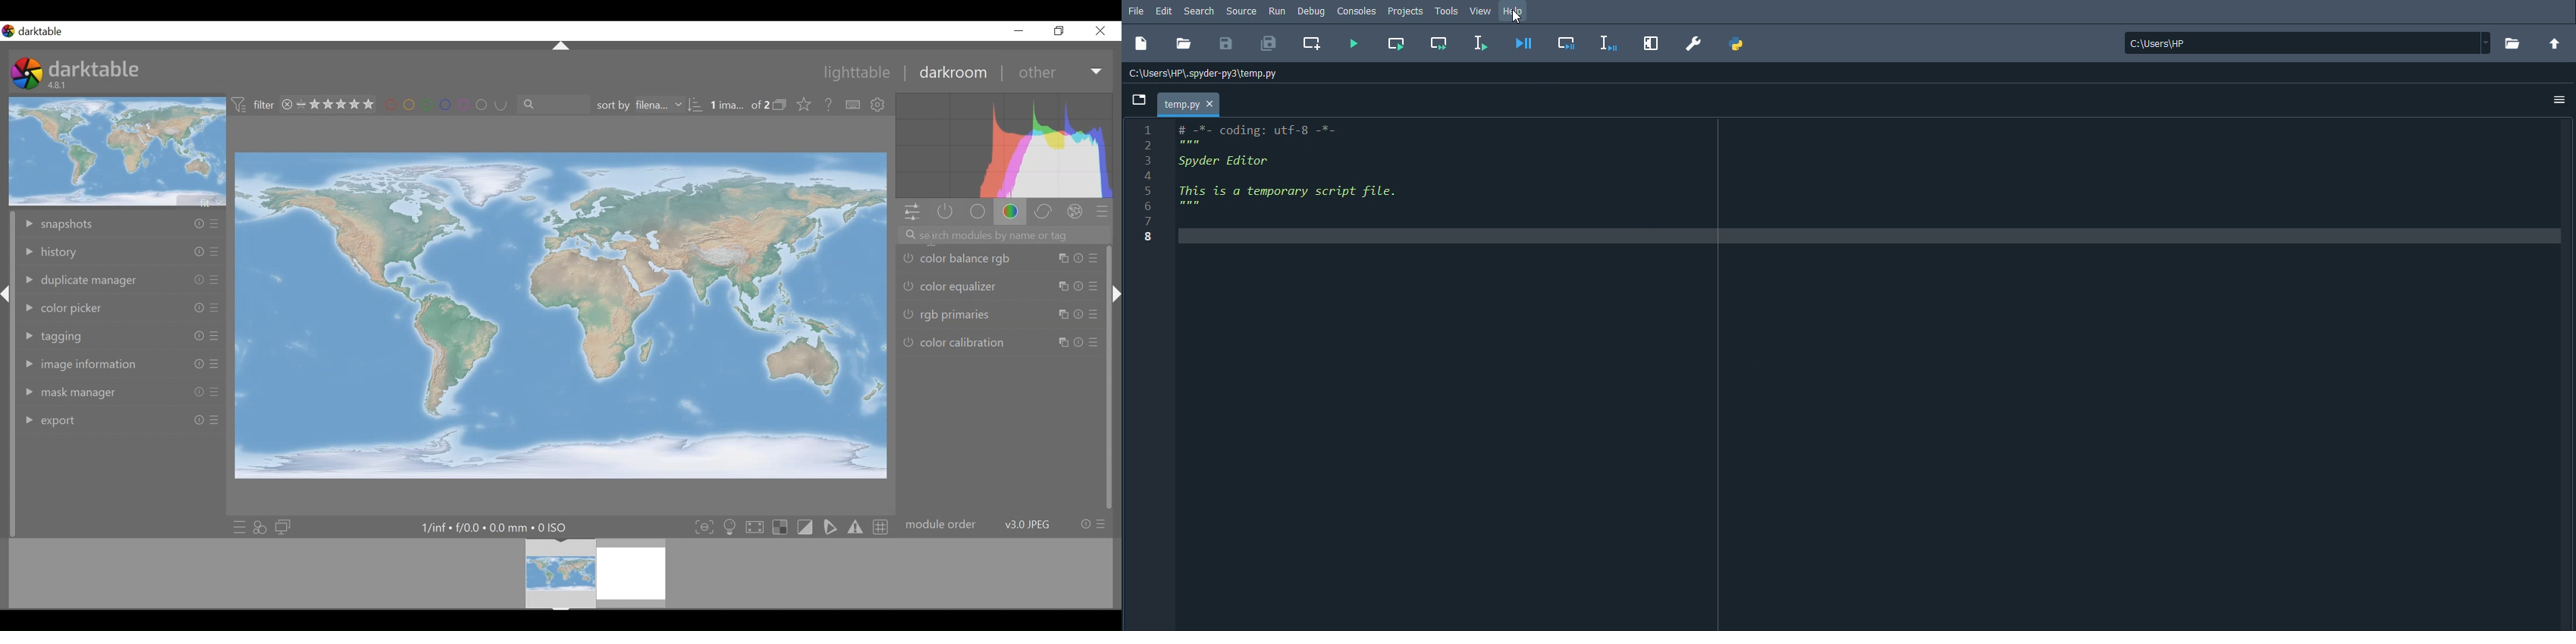  I want to click on define shortcut , so click(851, 105).